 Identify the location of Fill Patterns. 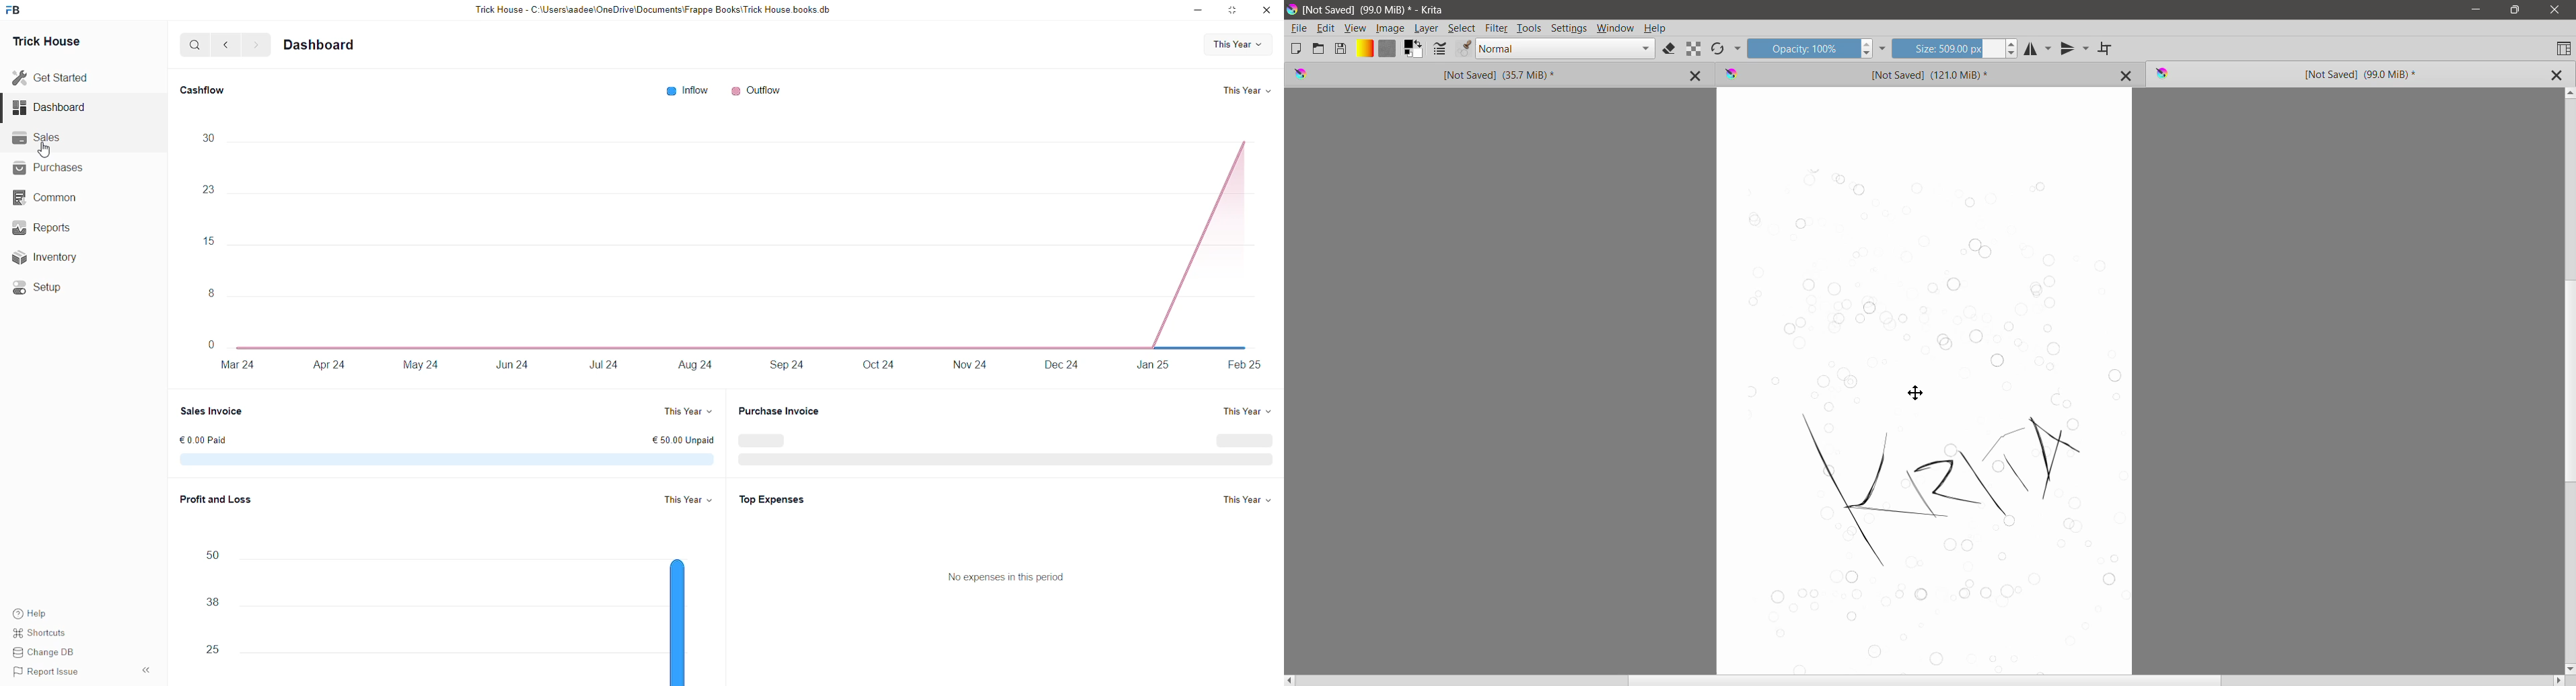
(1387, 49).